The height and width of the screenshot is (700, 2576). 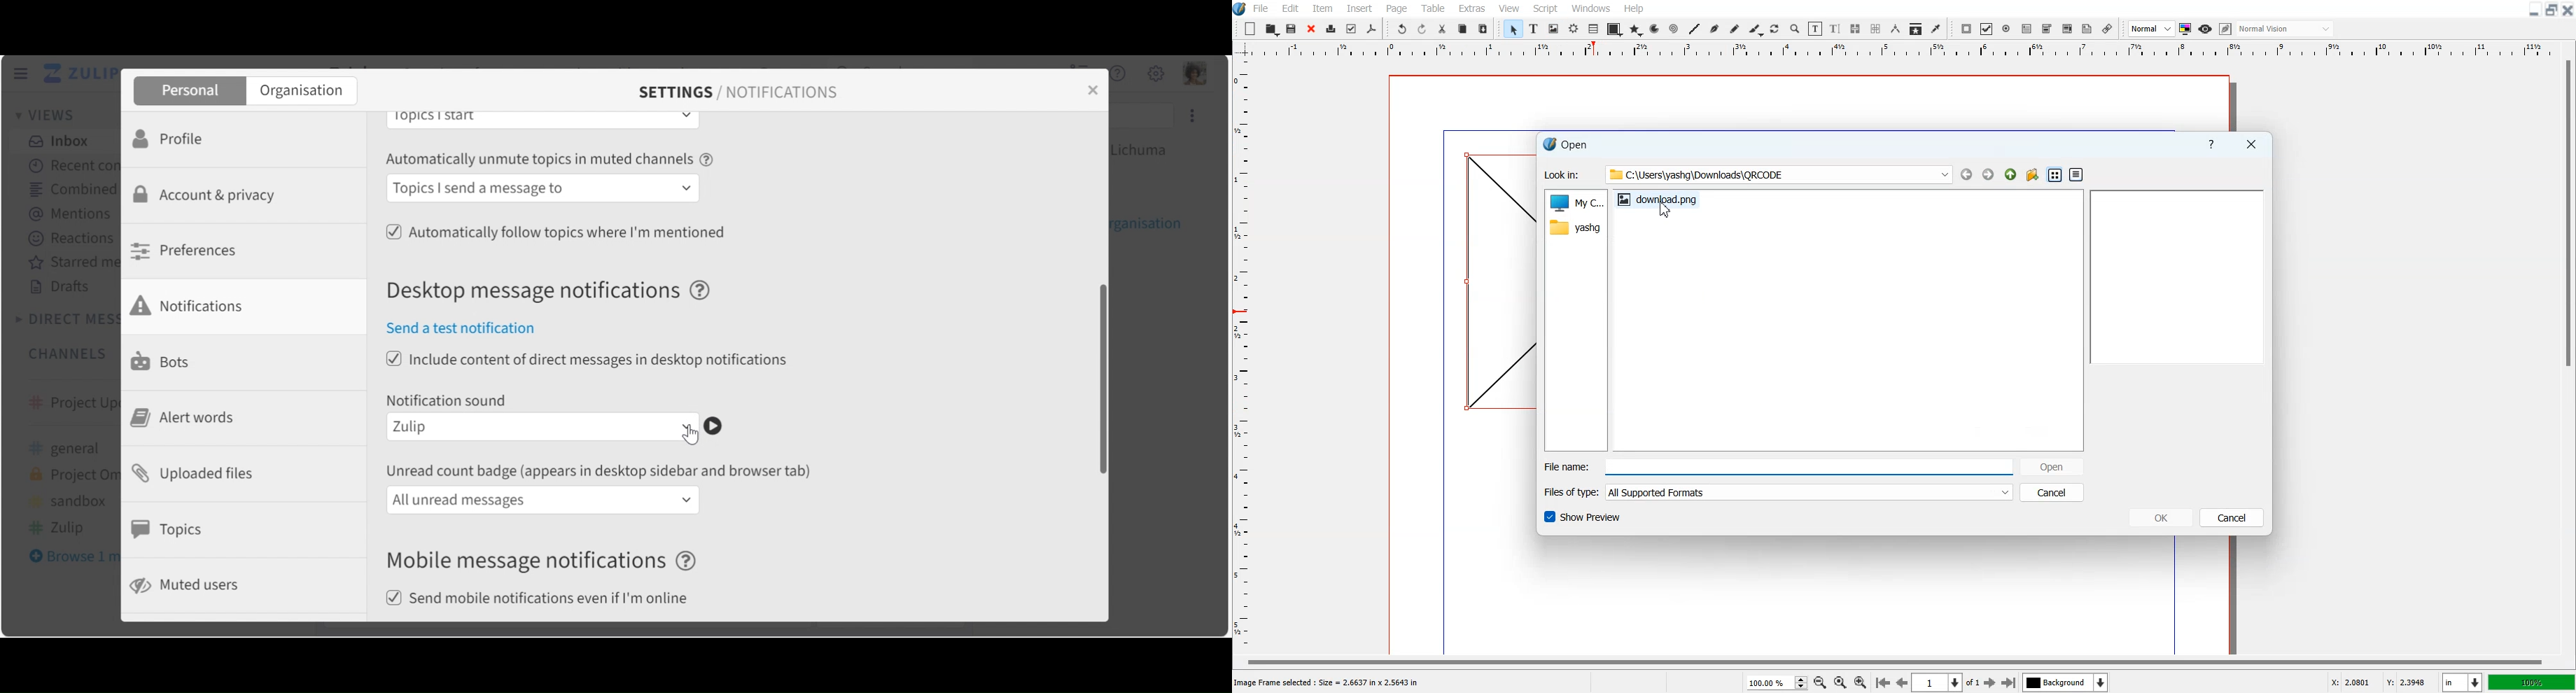 I want to click on Spiral, so click(x=1673, y=28).